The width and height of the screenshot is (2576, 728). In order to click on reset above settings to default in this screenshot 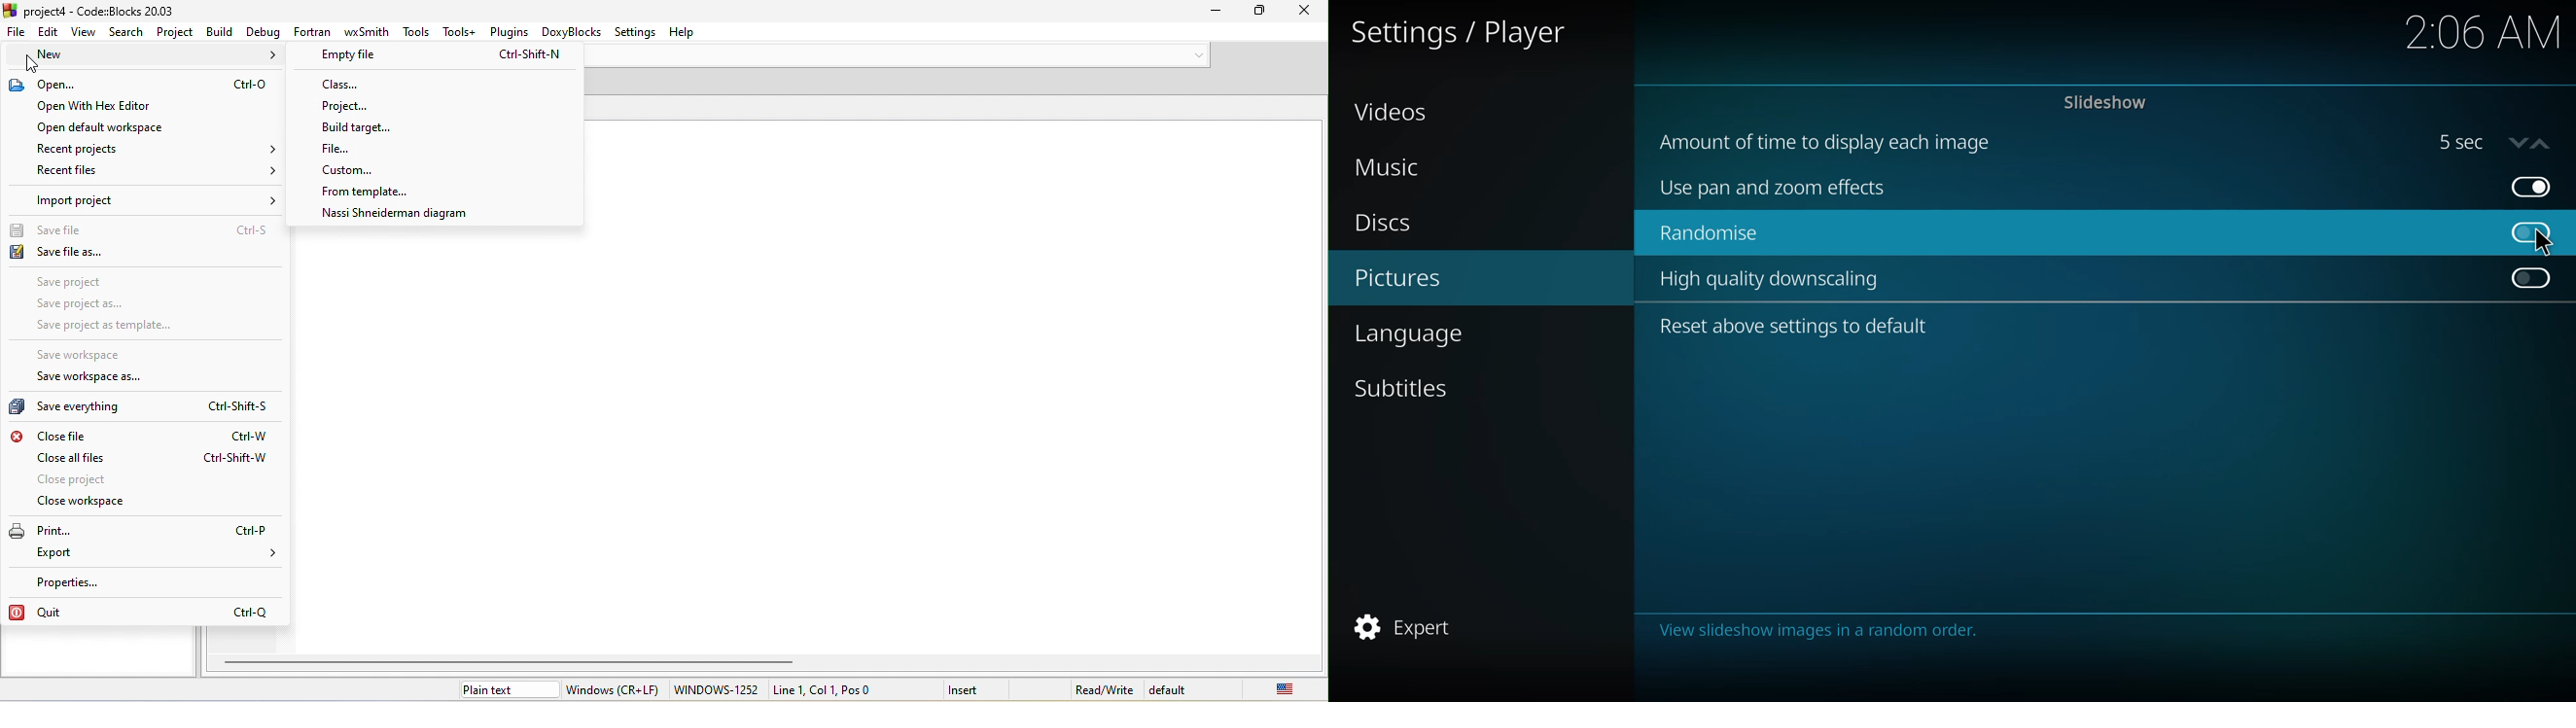, I will do `click(1796, 325)`.